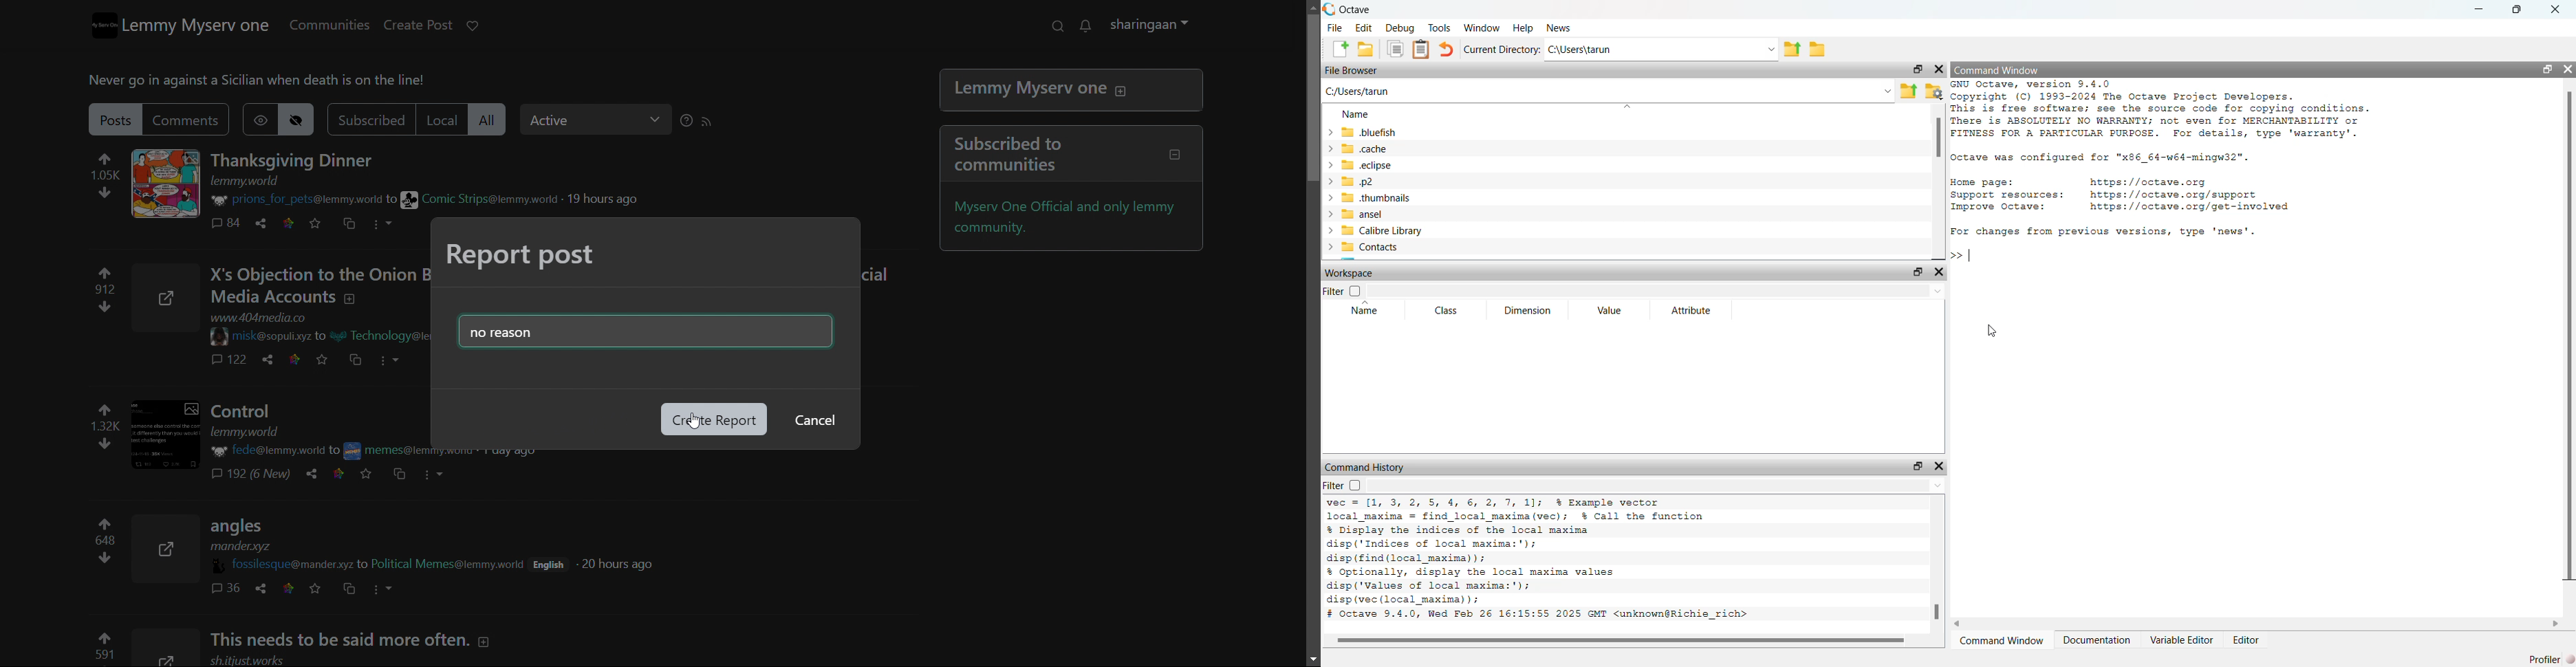 The height and width of the screenshot is (672, 2576). Describe the element at coordinates (402, 360) in the screenshot. I see `More` at that location.